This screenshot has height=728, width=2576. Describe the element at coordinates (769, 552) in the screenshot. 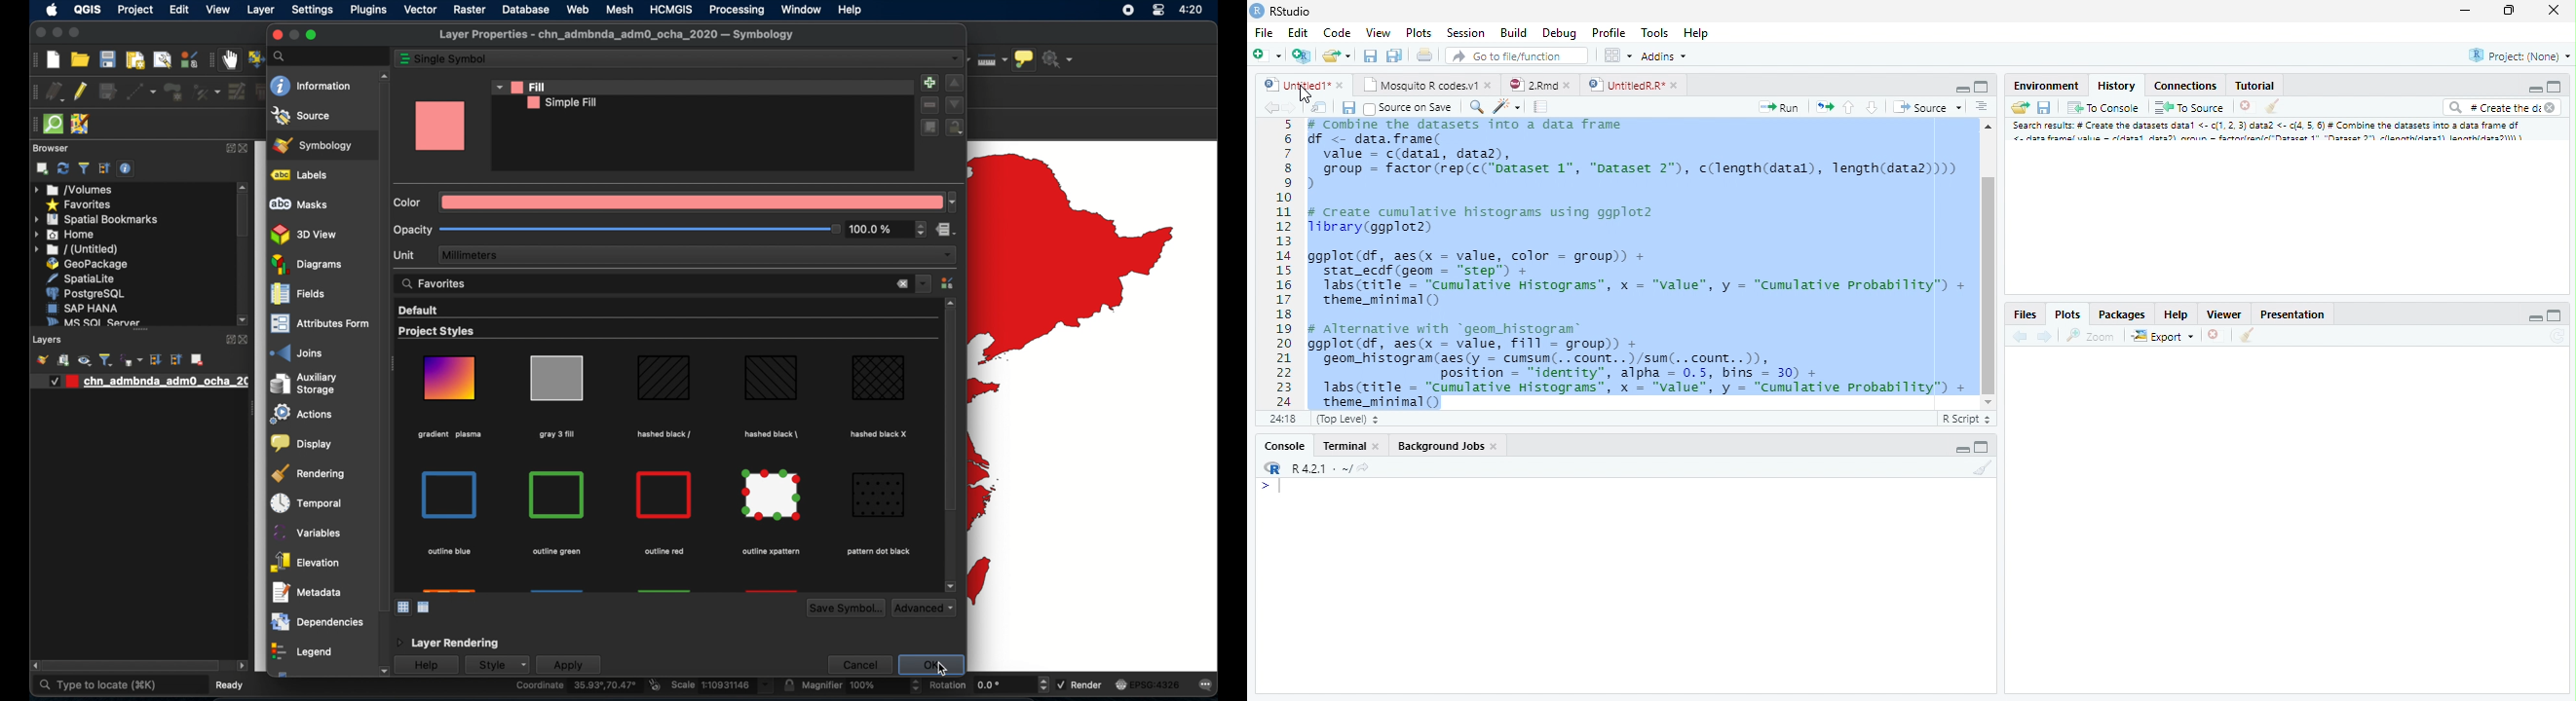

I see `outline xpattern` at that location.